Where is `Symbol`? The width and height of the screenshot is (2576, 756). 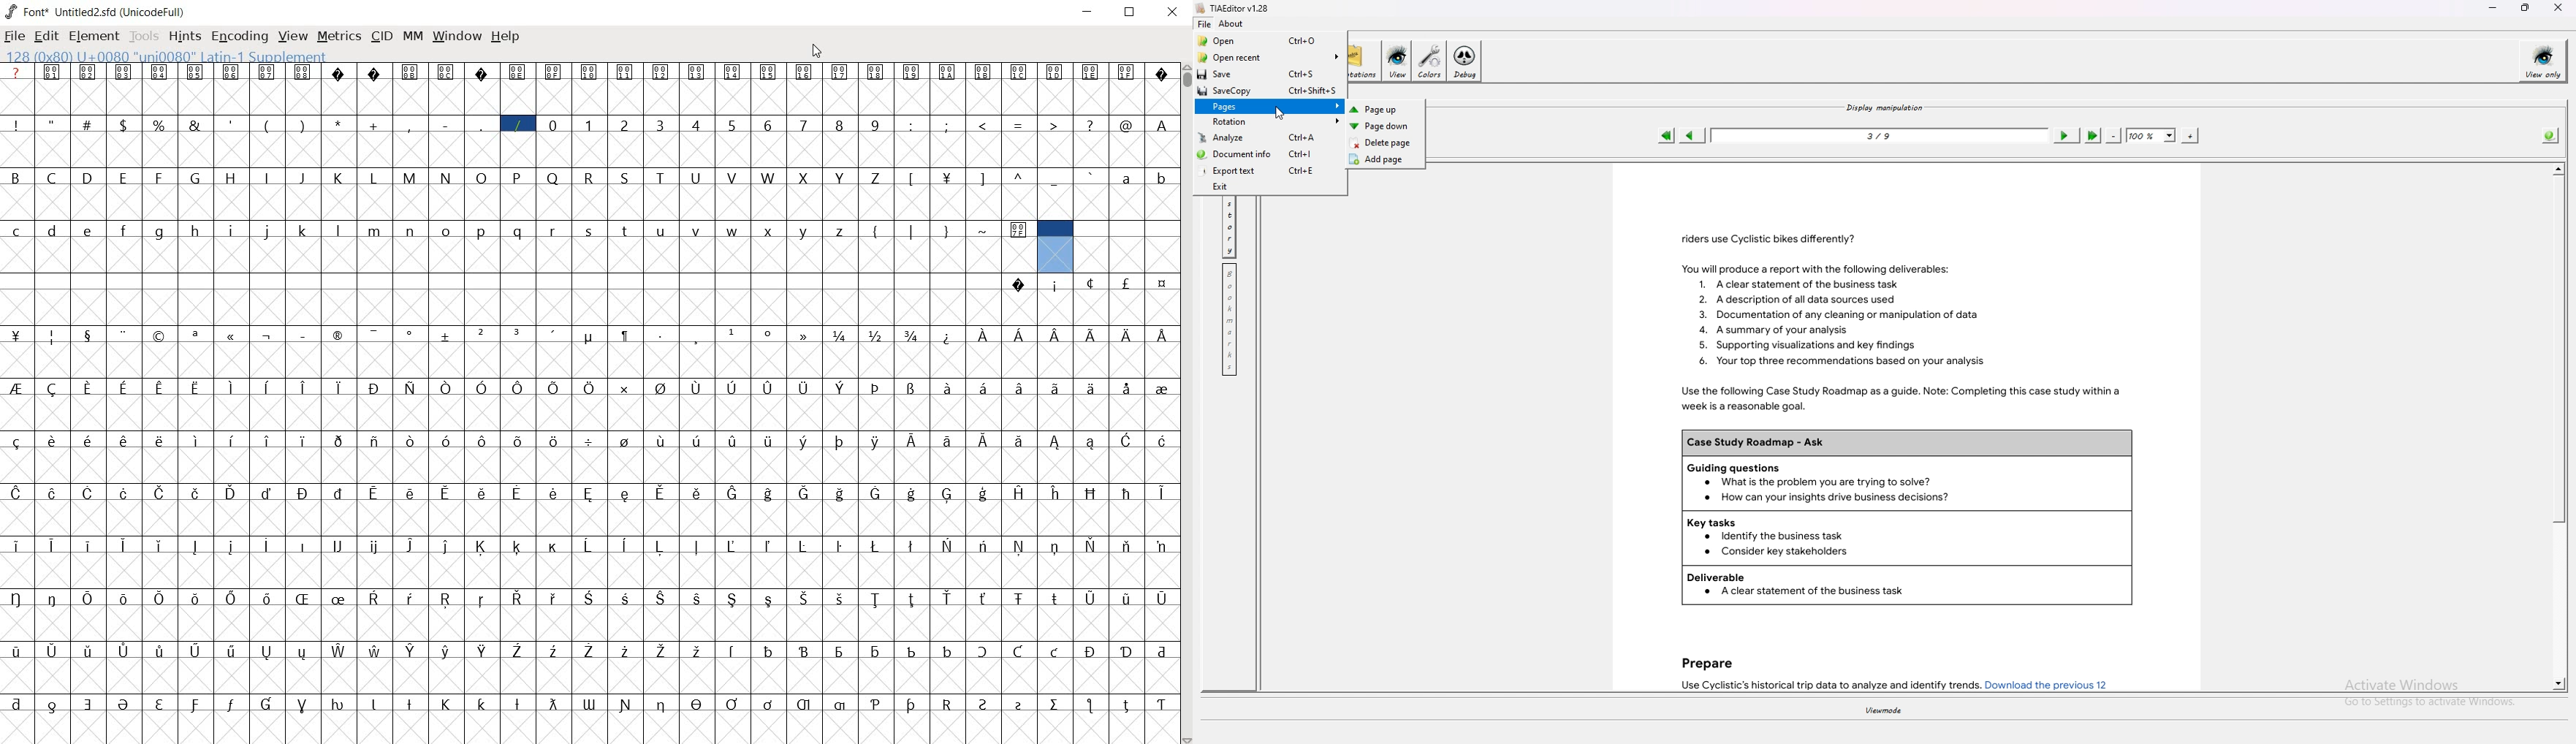
Symbol is located at coordinates (232, 387).